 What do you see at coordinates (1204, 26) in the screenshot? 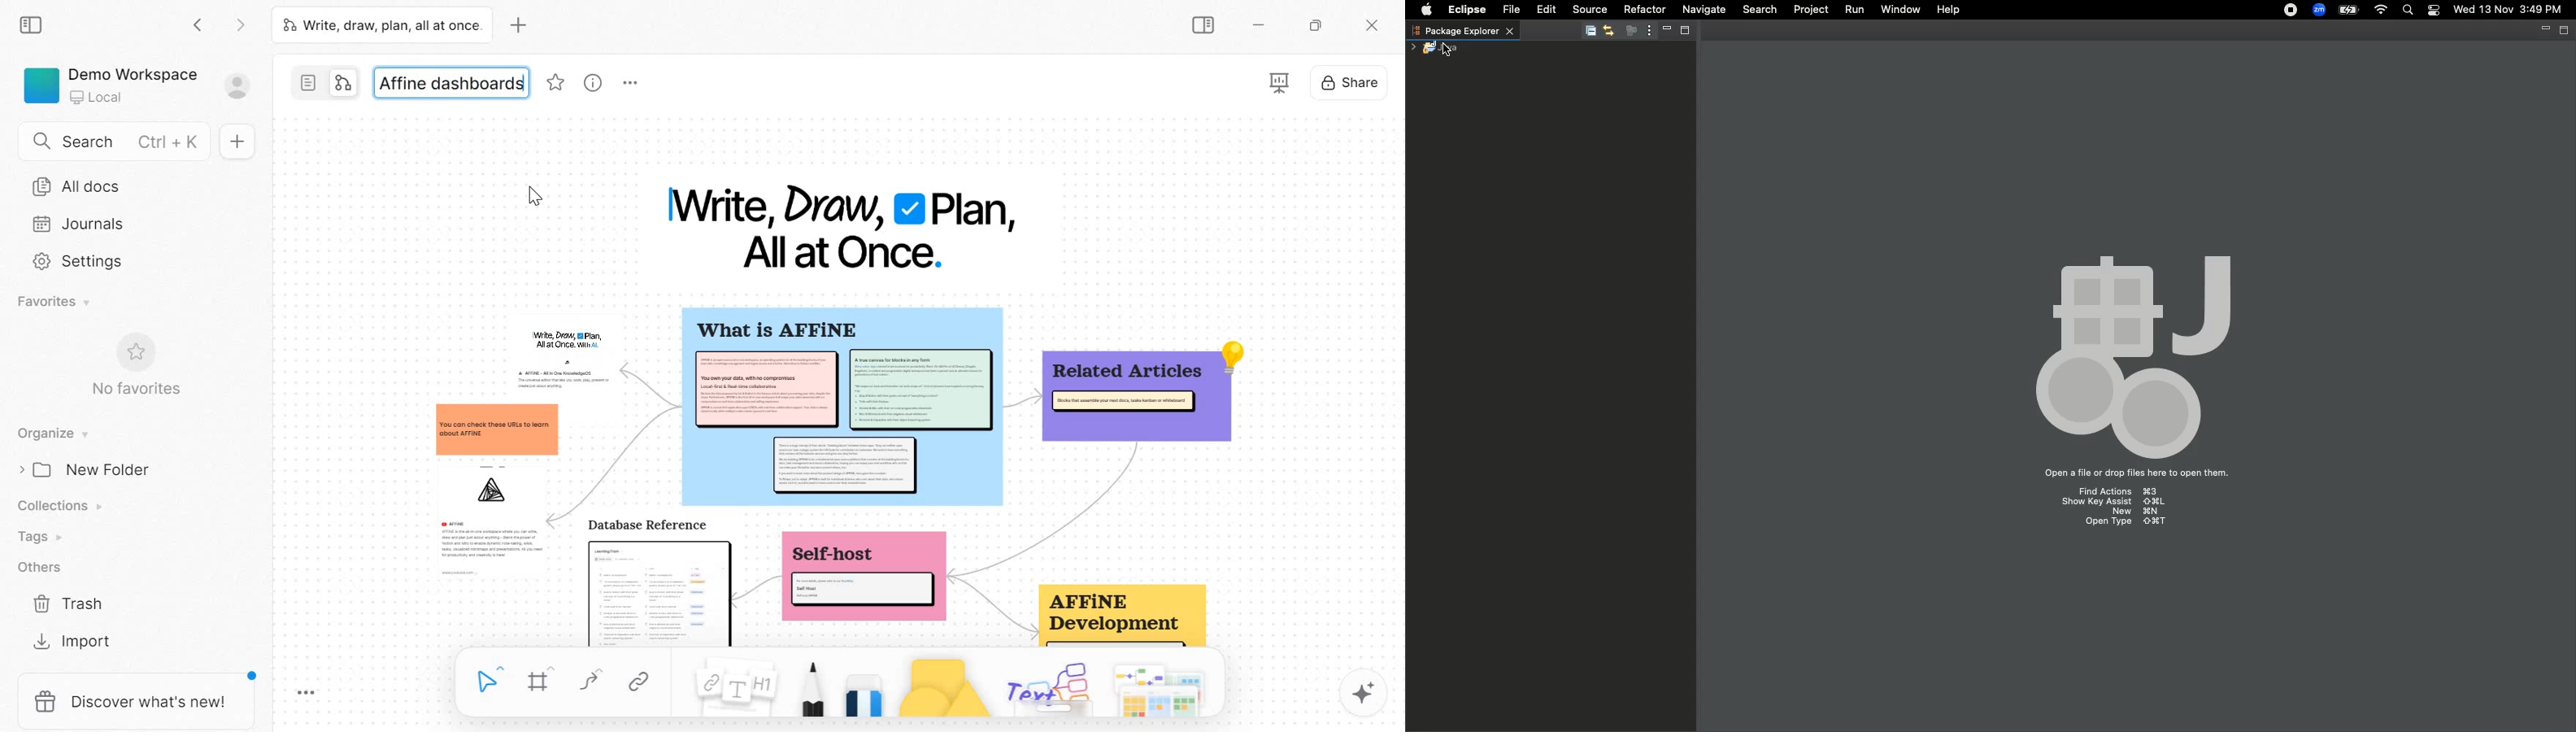
I see `Sidebar Toggle` at bounding box center [1204, 26].